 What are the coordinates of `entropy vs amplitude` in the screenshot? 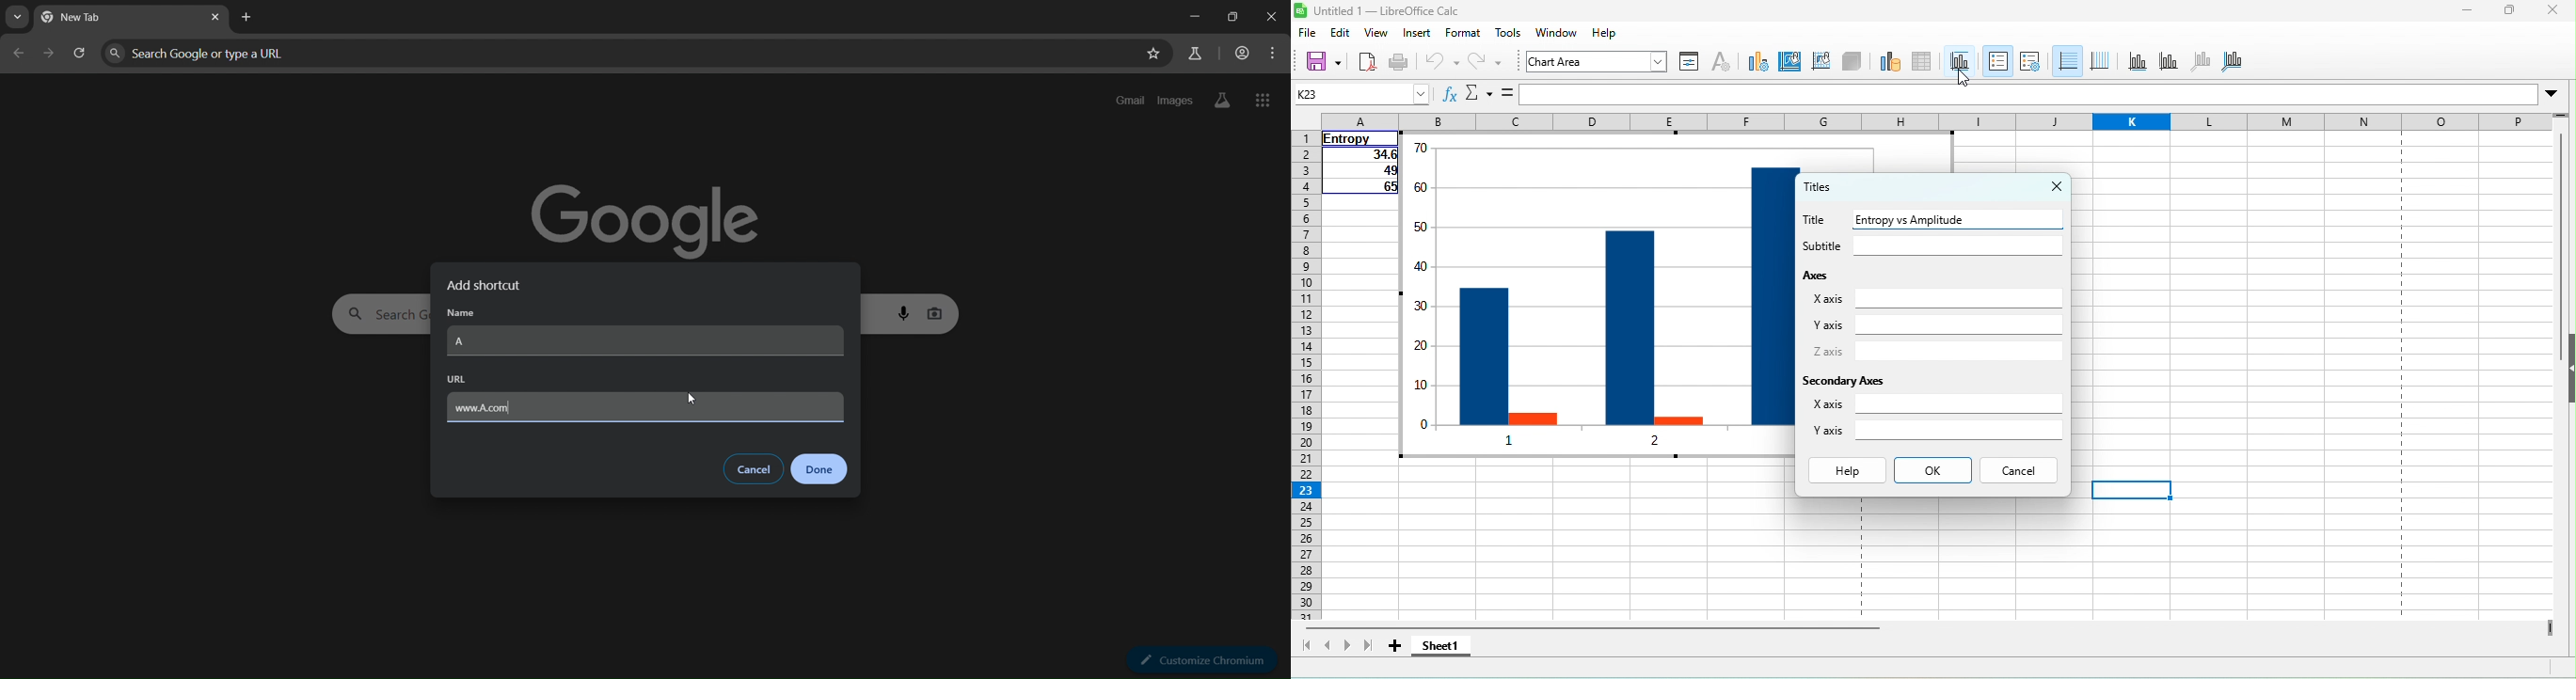 It's located at (1961, 221).